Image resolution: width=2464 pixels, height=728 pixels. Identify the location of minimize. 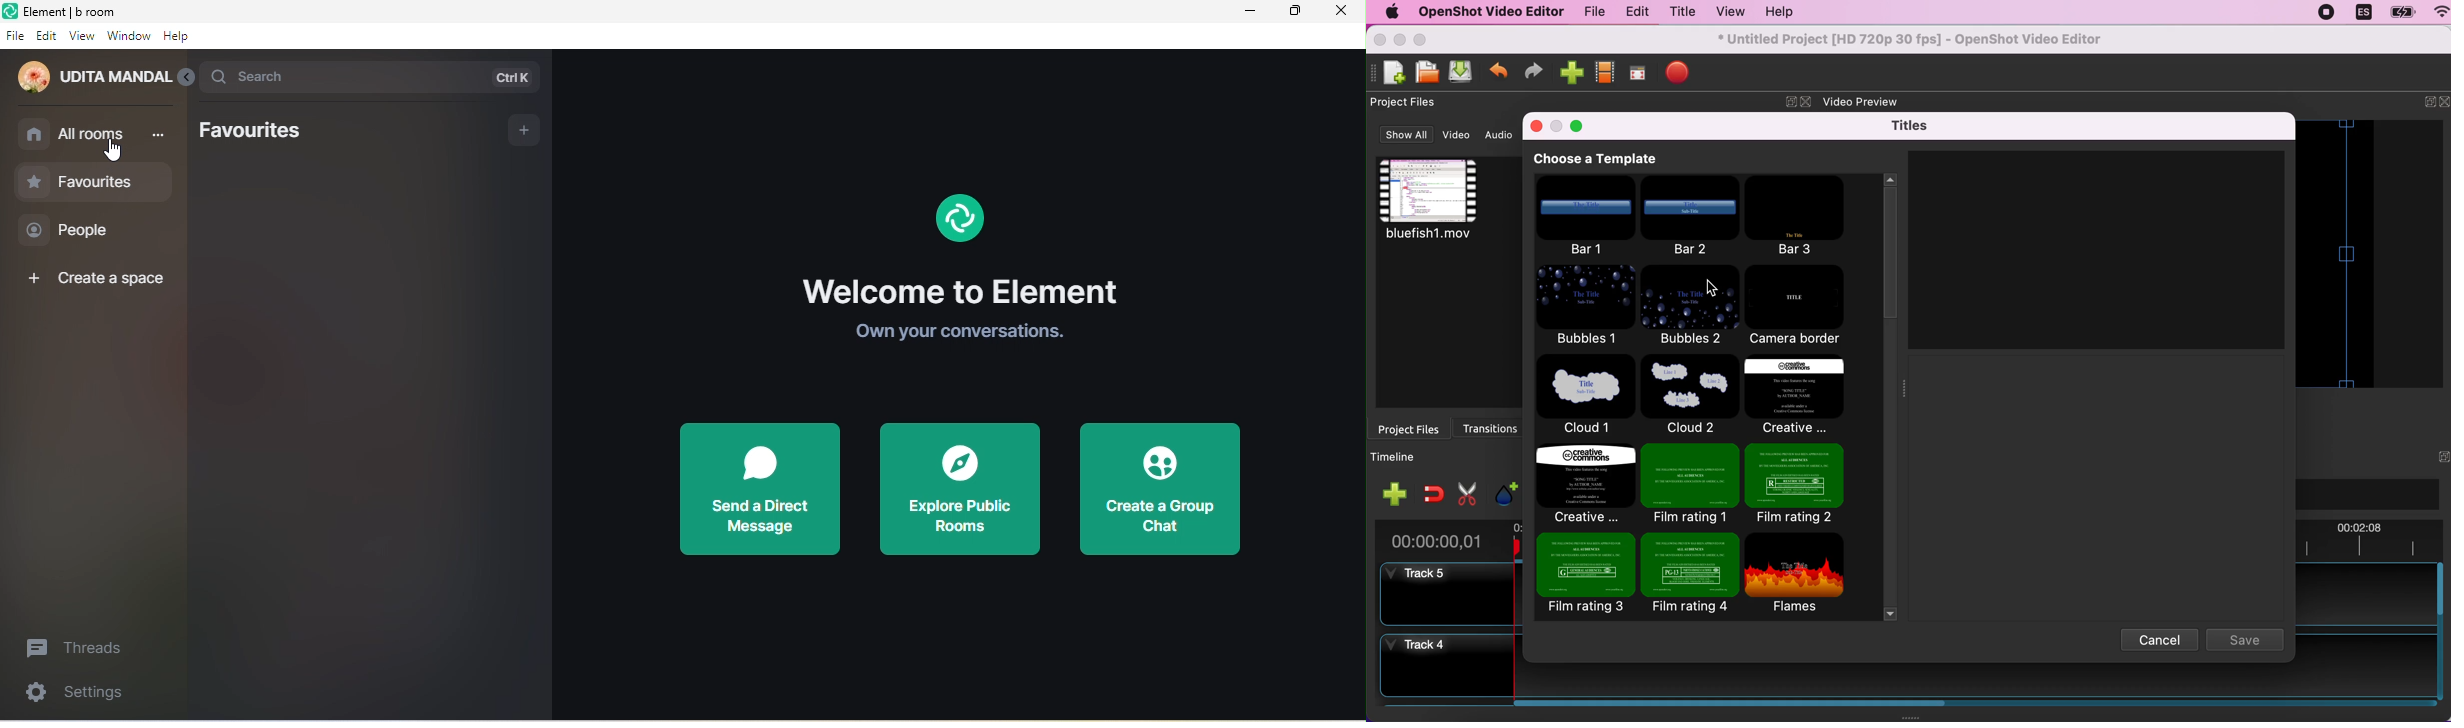
(1399, 41).